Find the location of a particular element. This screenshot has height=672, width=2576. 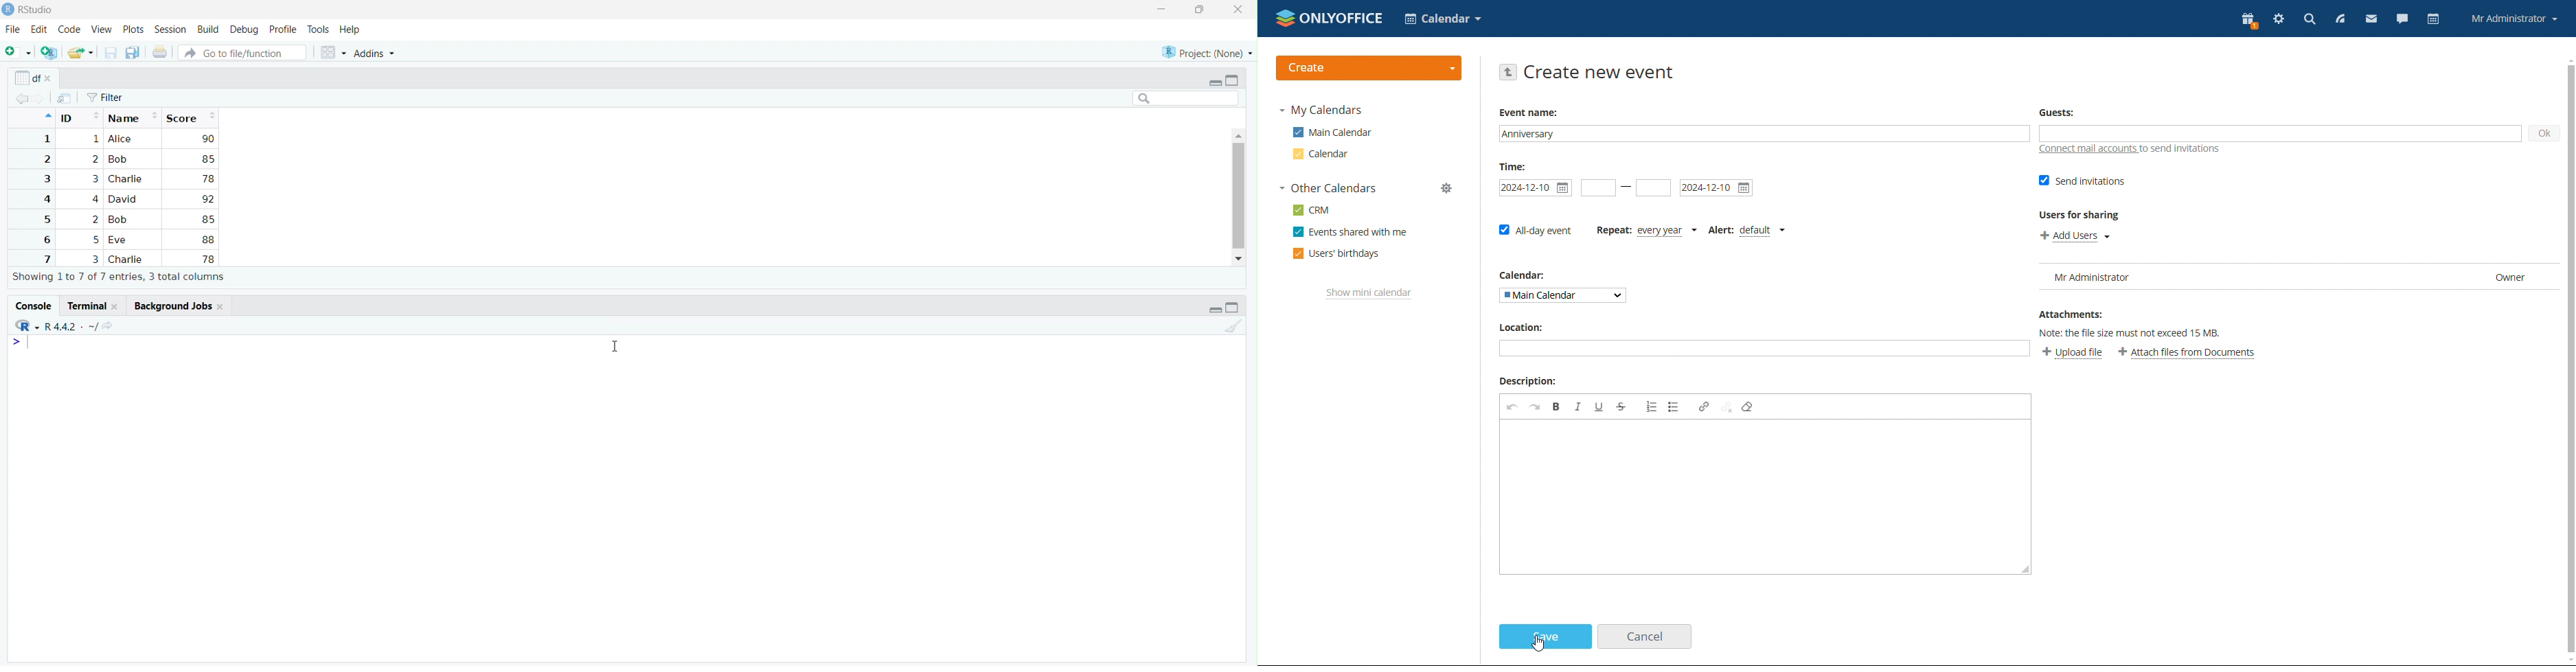

78 is located at coordinates (207, 259).